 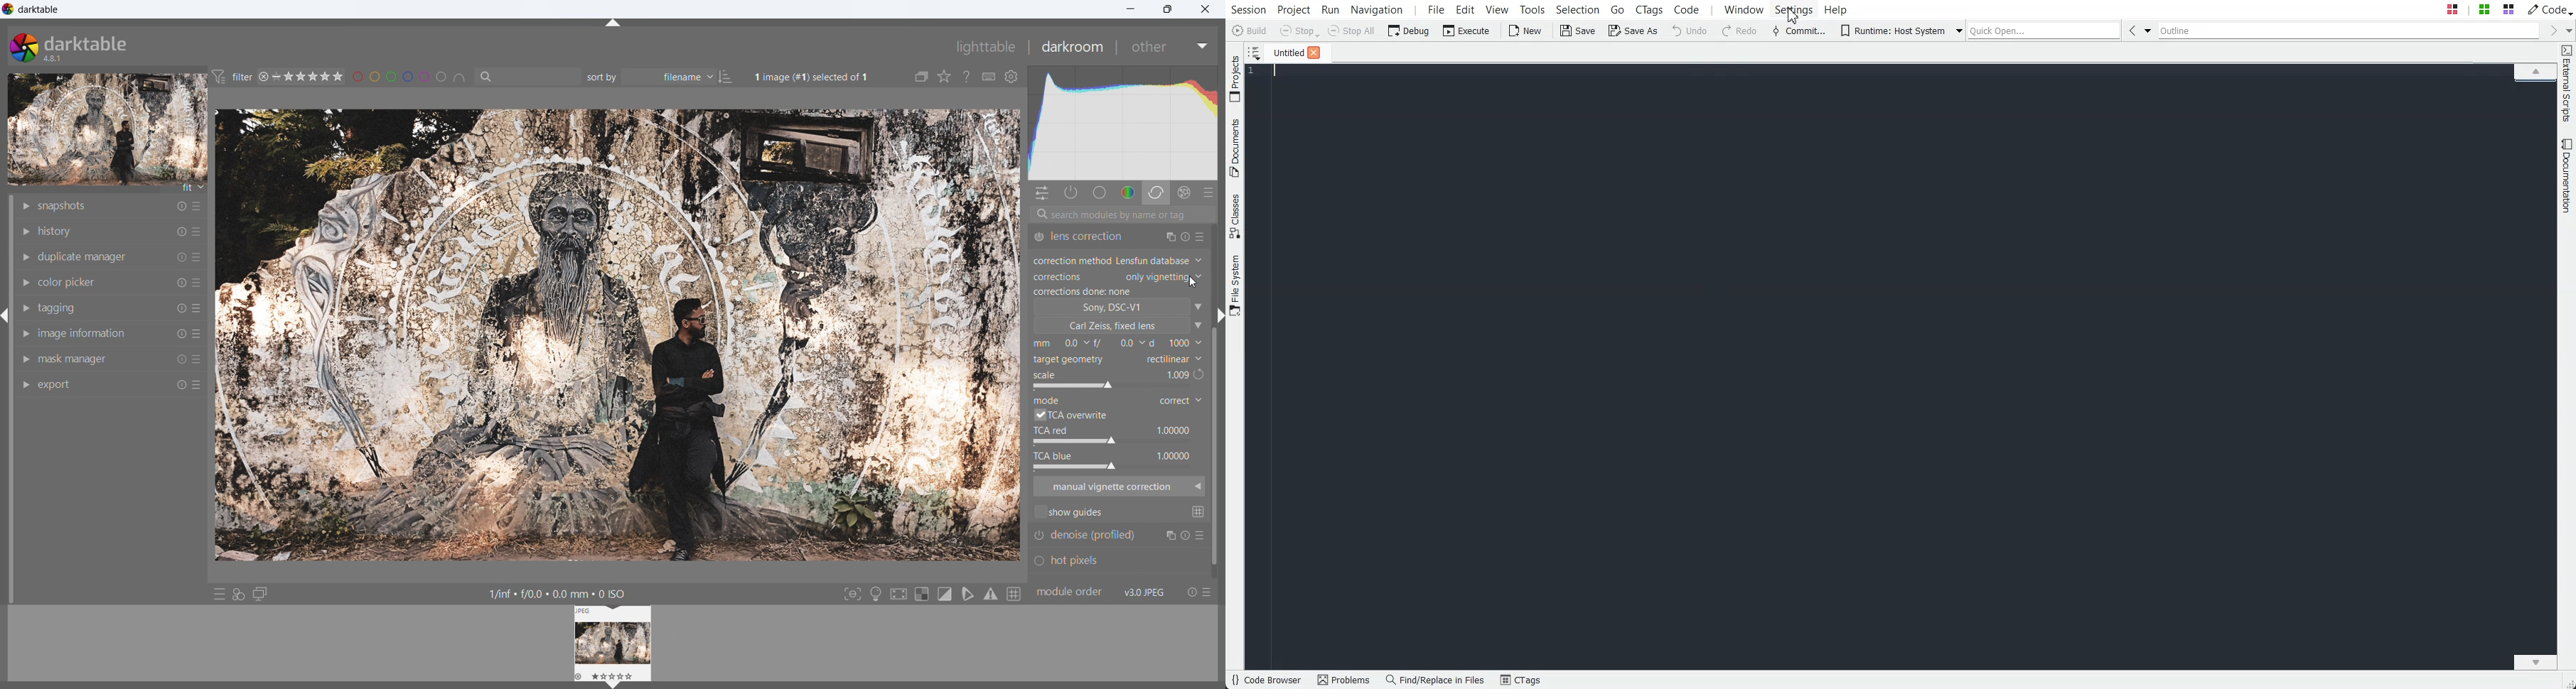 I want to click on reset, so click(x=177, y=283).